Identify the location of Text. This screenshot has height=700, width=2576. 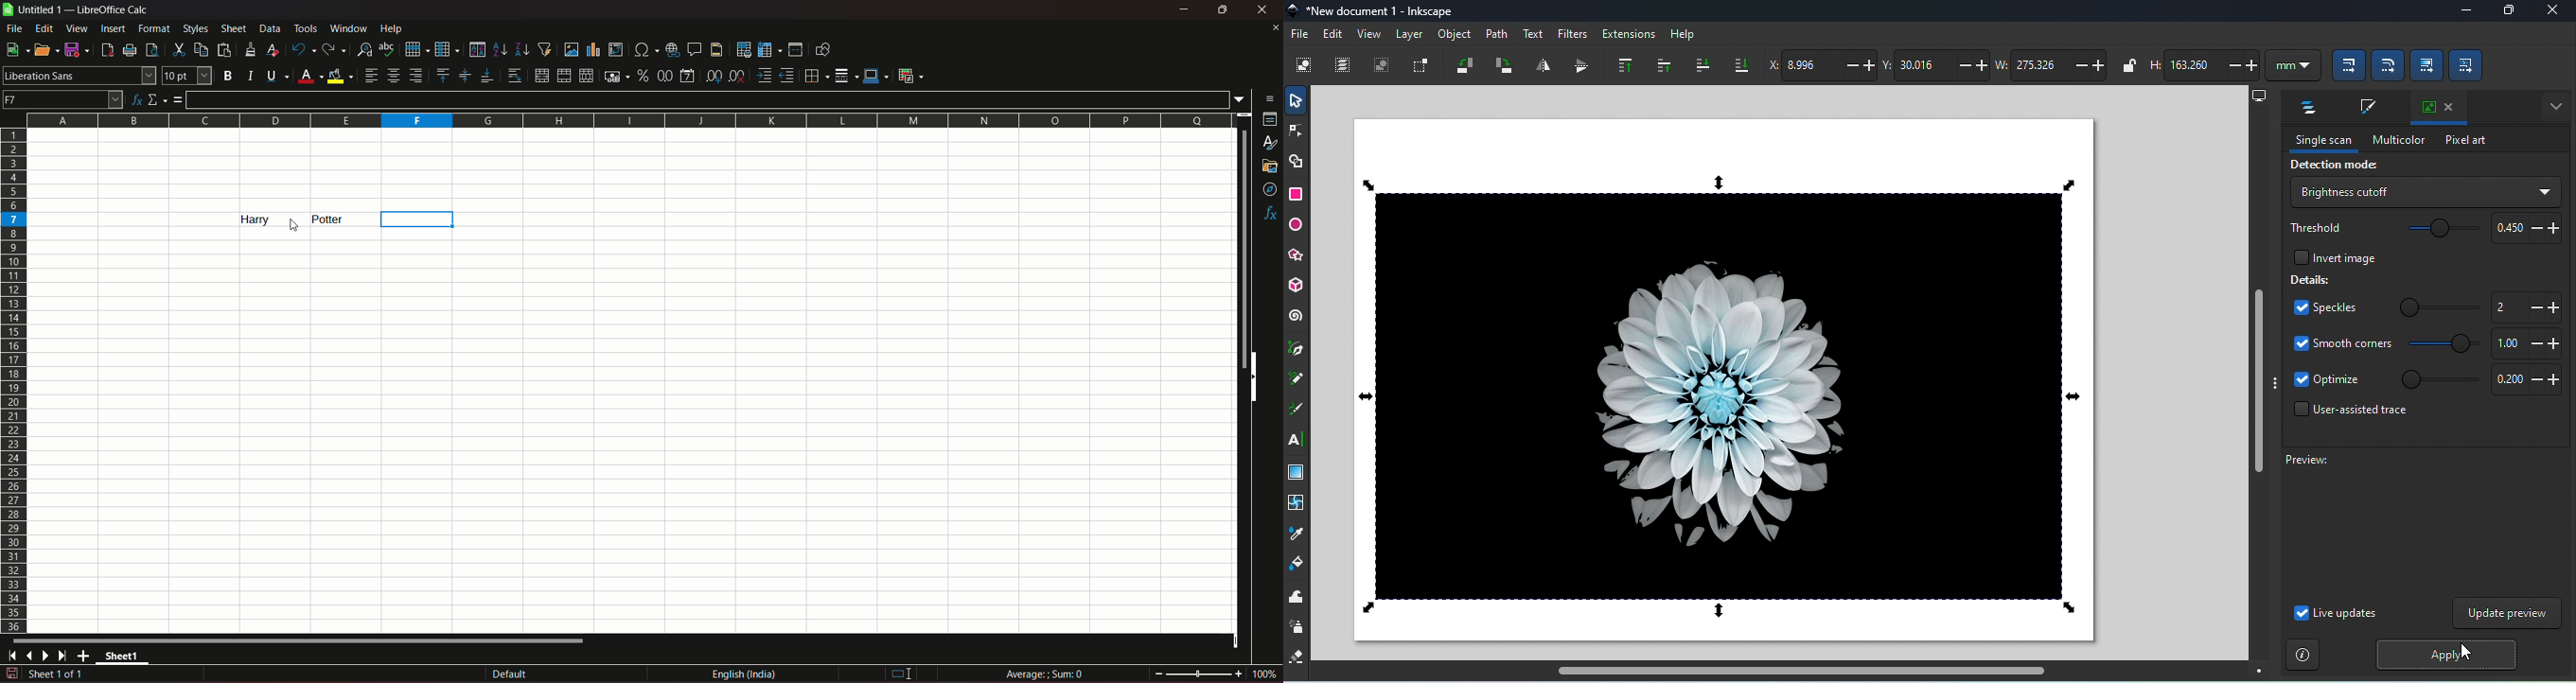
(1533, 32).